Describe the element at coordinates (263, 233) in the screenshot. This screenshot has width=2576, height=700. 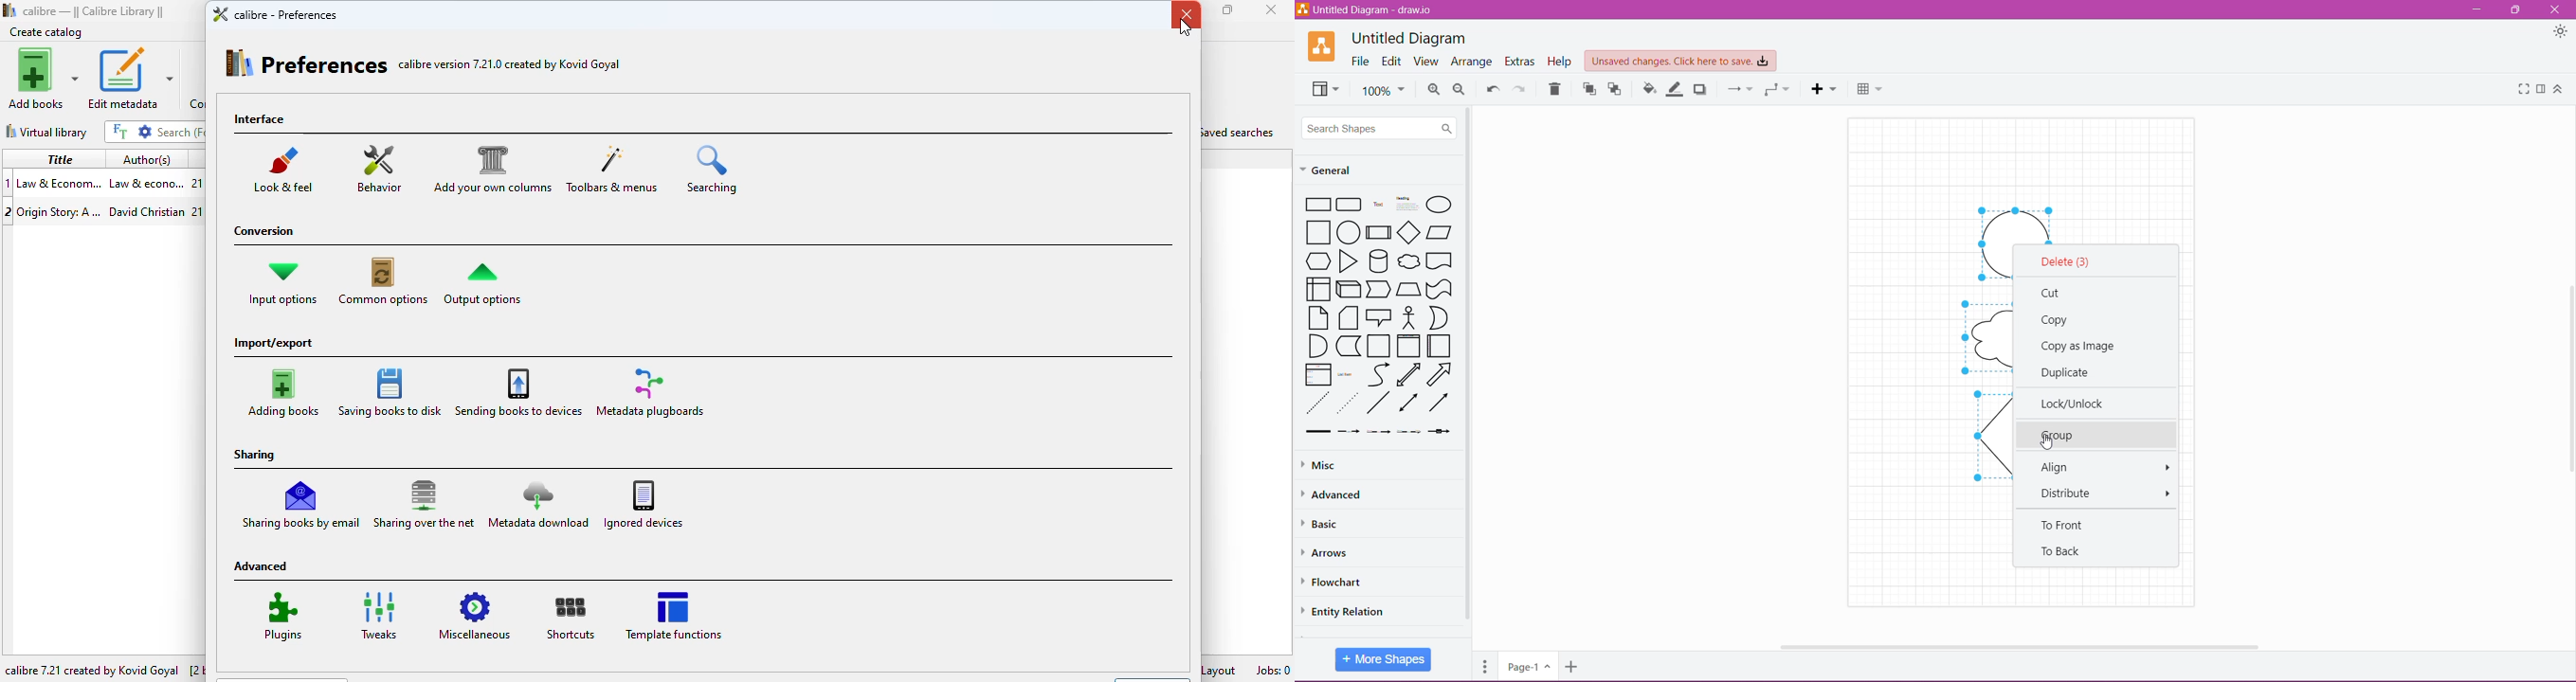
I see `conversion` at that location.